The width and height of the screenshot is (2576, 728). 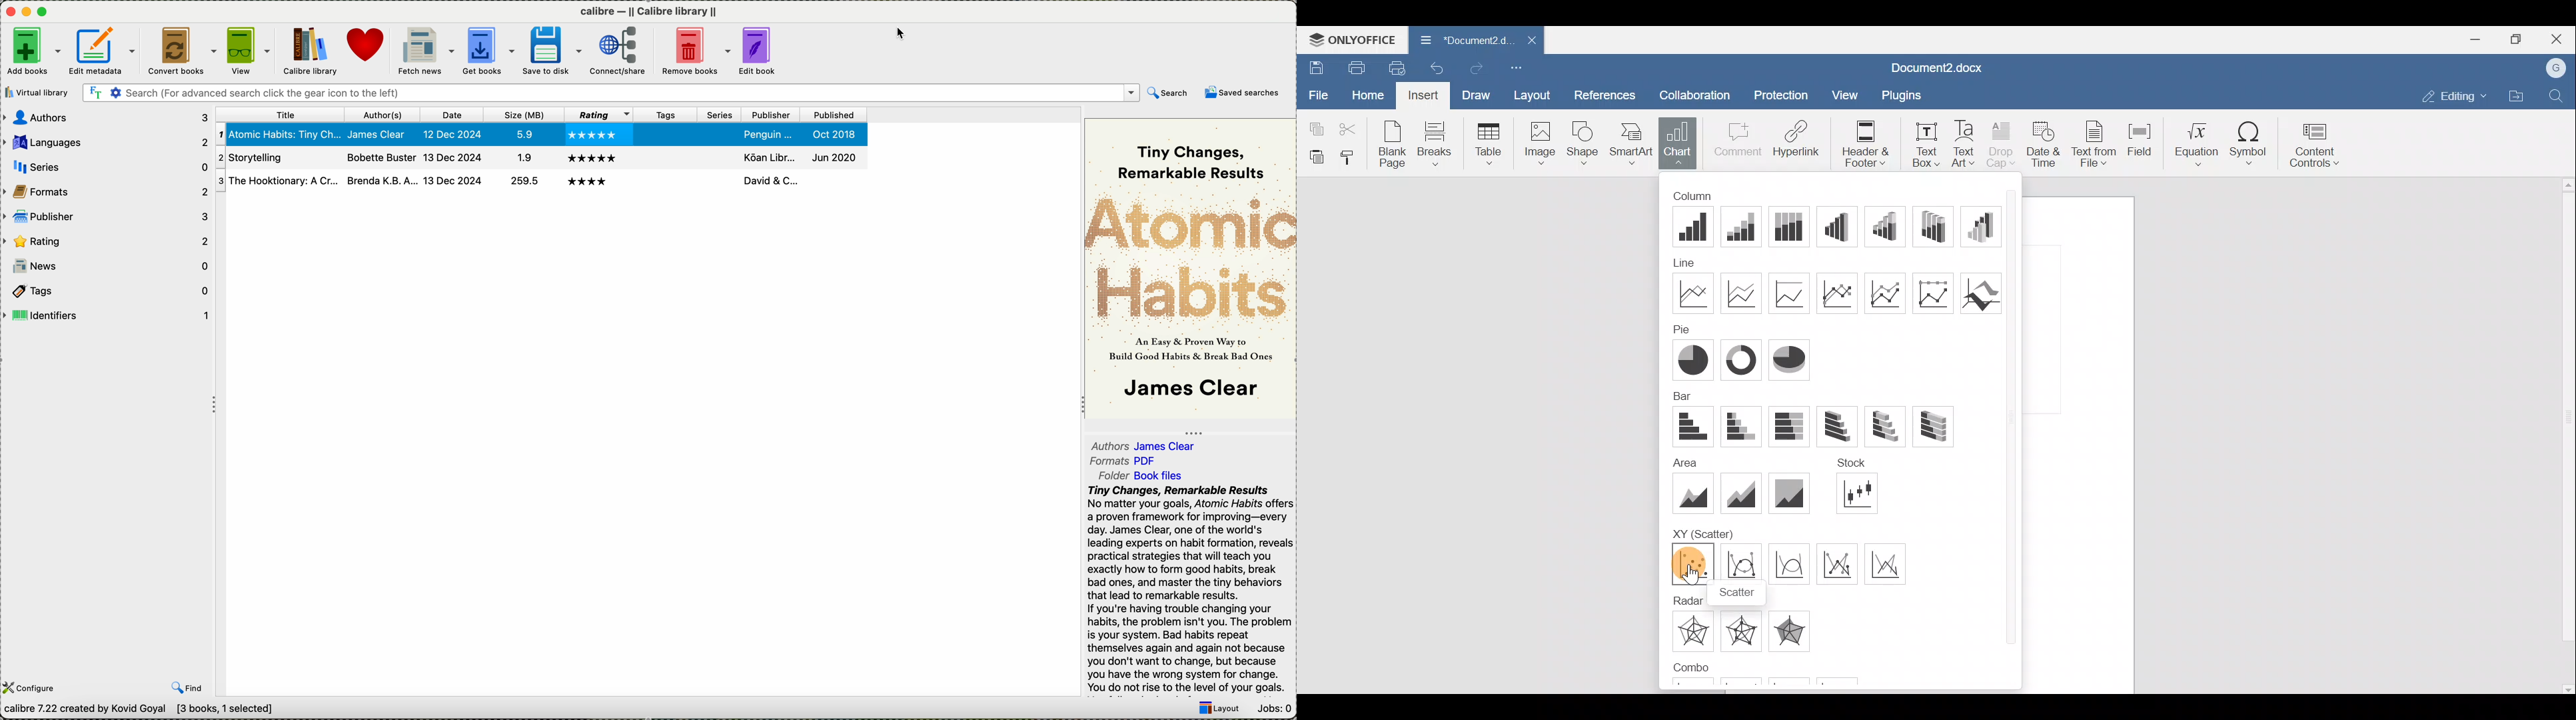 What do you see at coordinates (761, 51) in the screenshot?
I see `edit book` at bounding box center [761, 51].